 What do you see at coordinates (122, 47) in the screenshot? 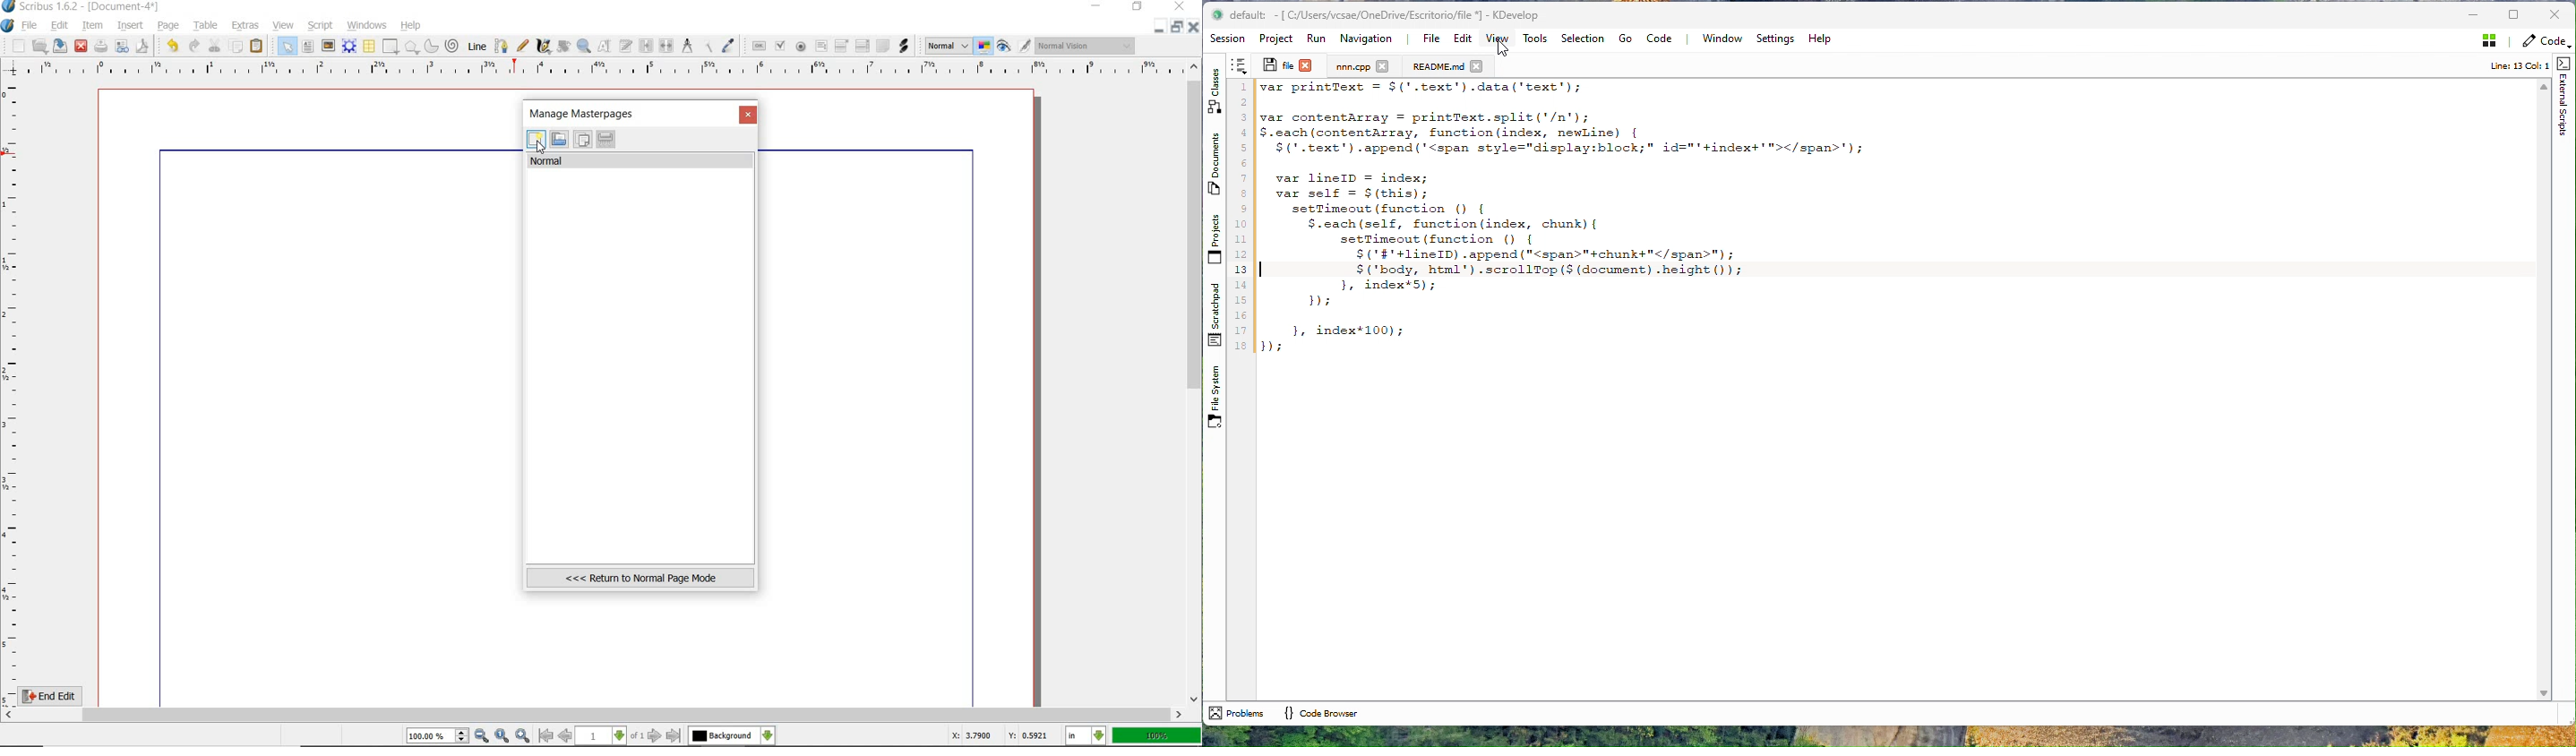
I see `preflight verifier` at bounding box center [122, 47].